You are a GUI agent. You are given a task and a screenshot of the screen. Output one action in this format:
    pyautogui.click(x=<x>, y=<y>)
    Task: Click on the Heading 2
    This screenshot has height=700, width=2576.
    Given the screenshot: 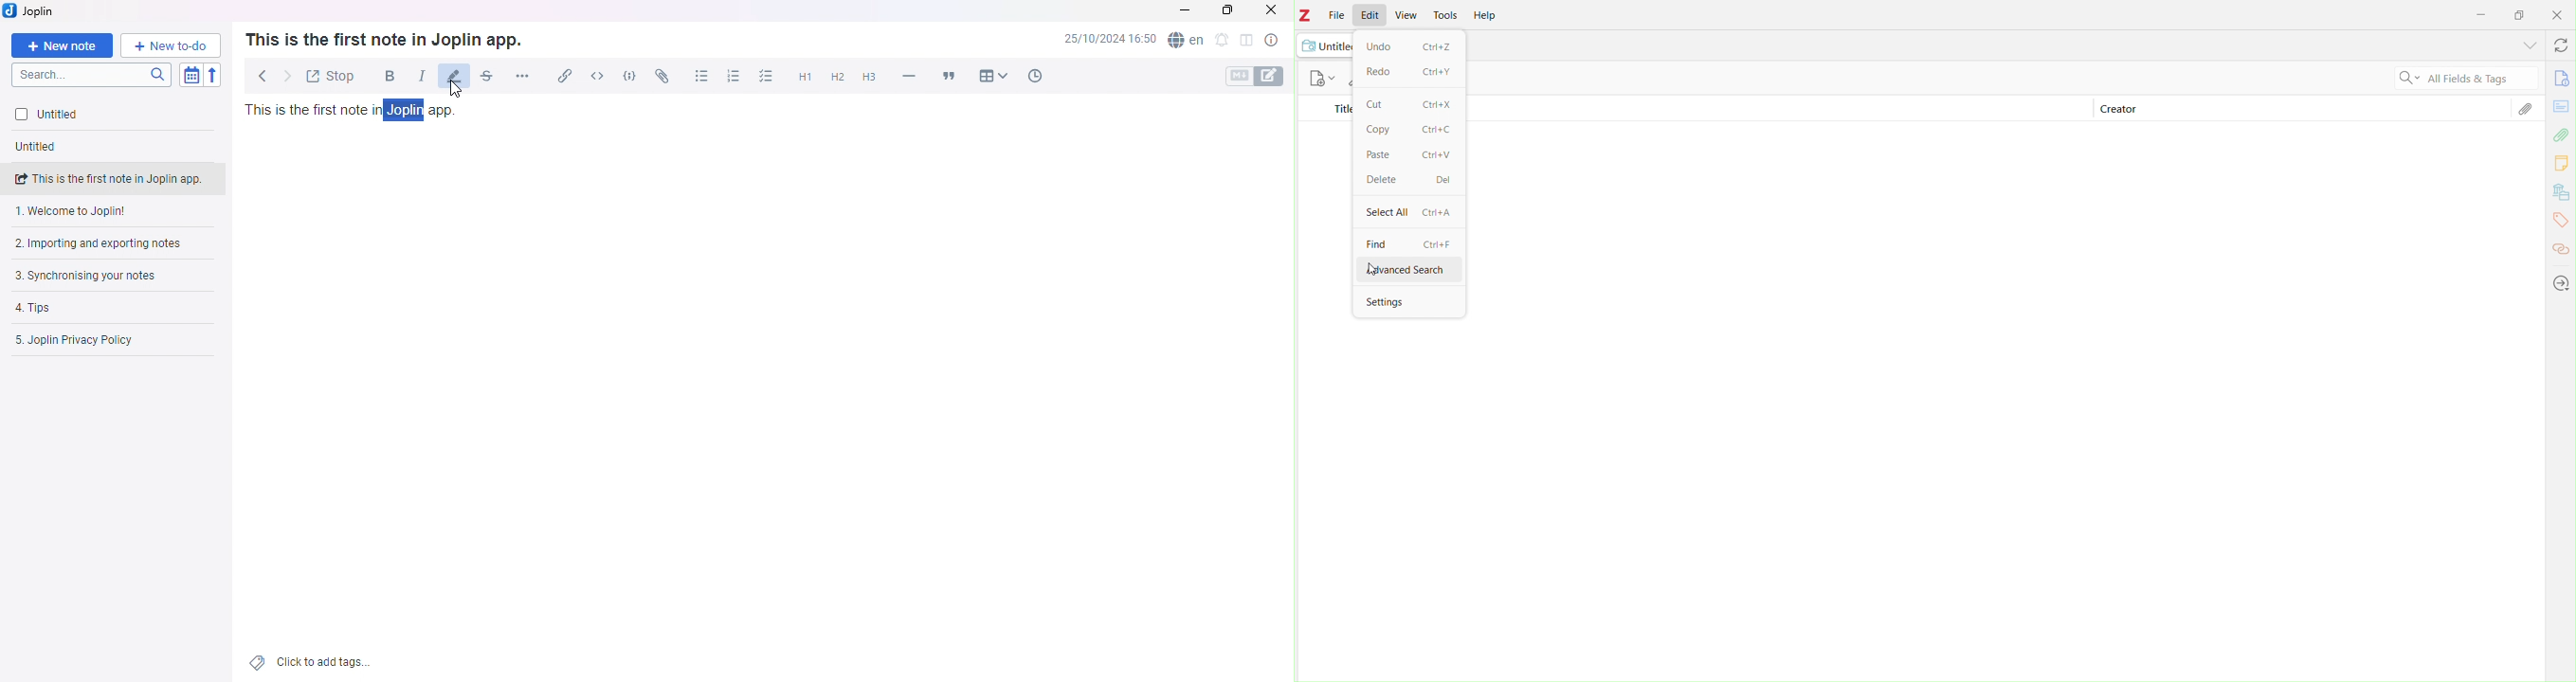 What is the action you would take?
    pyautogui.click(x=837, y=79)
    